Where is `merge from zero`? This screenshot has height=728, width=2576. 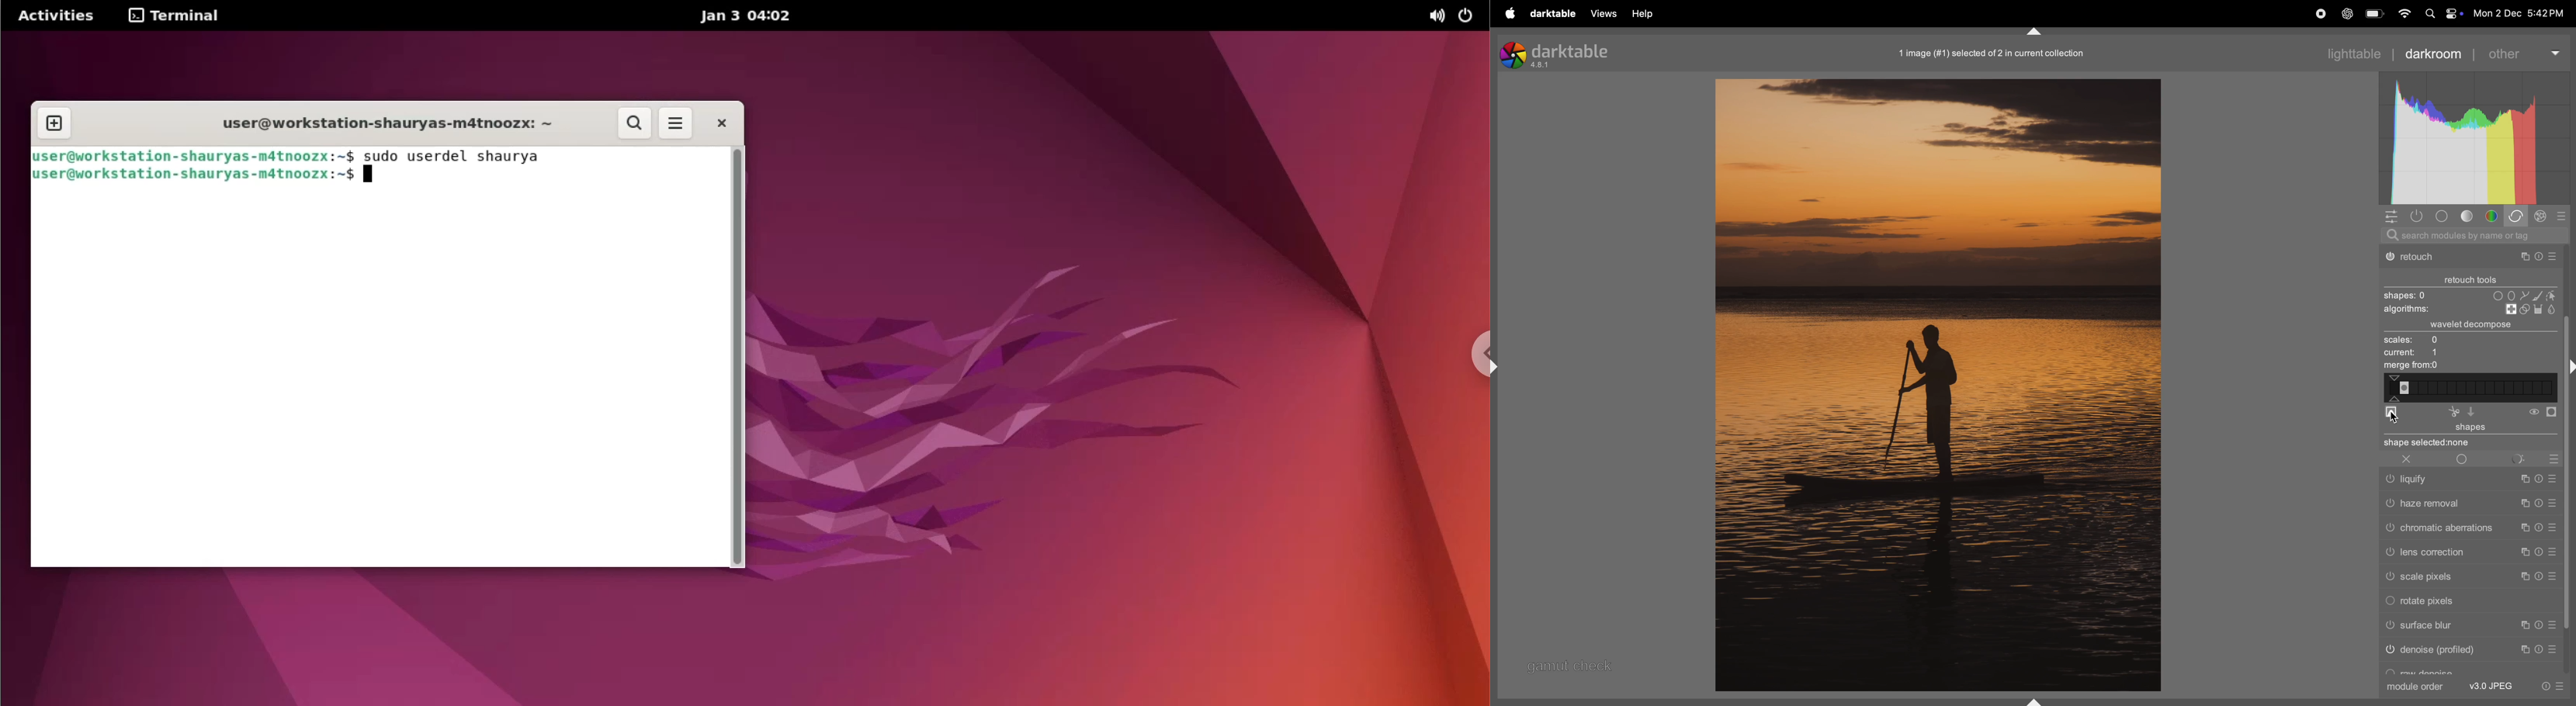
merge from zero is located at coordinates (2410, 366).